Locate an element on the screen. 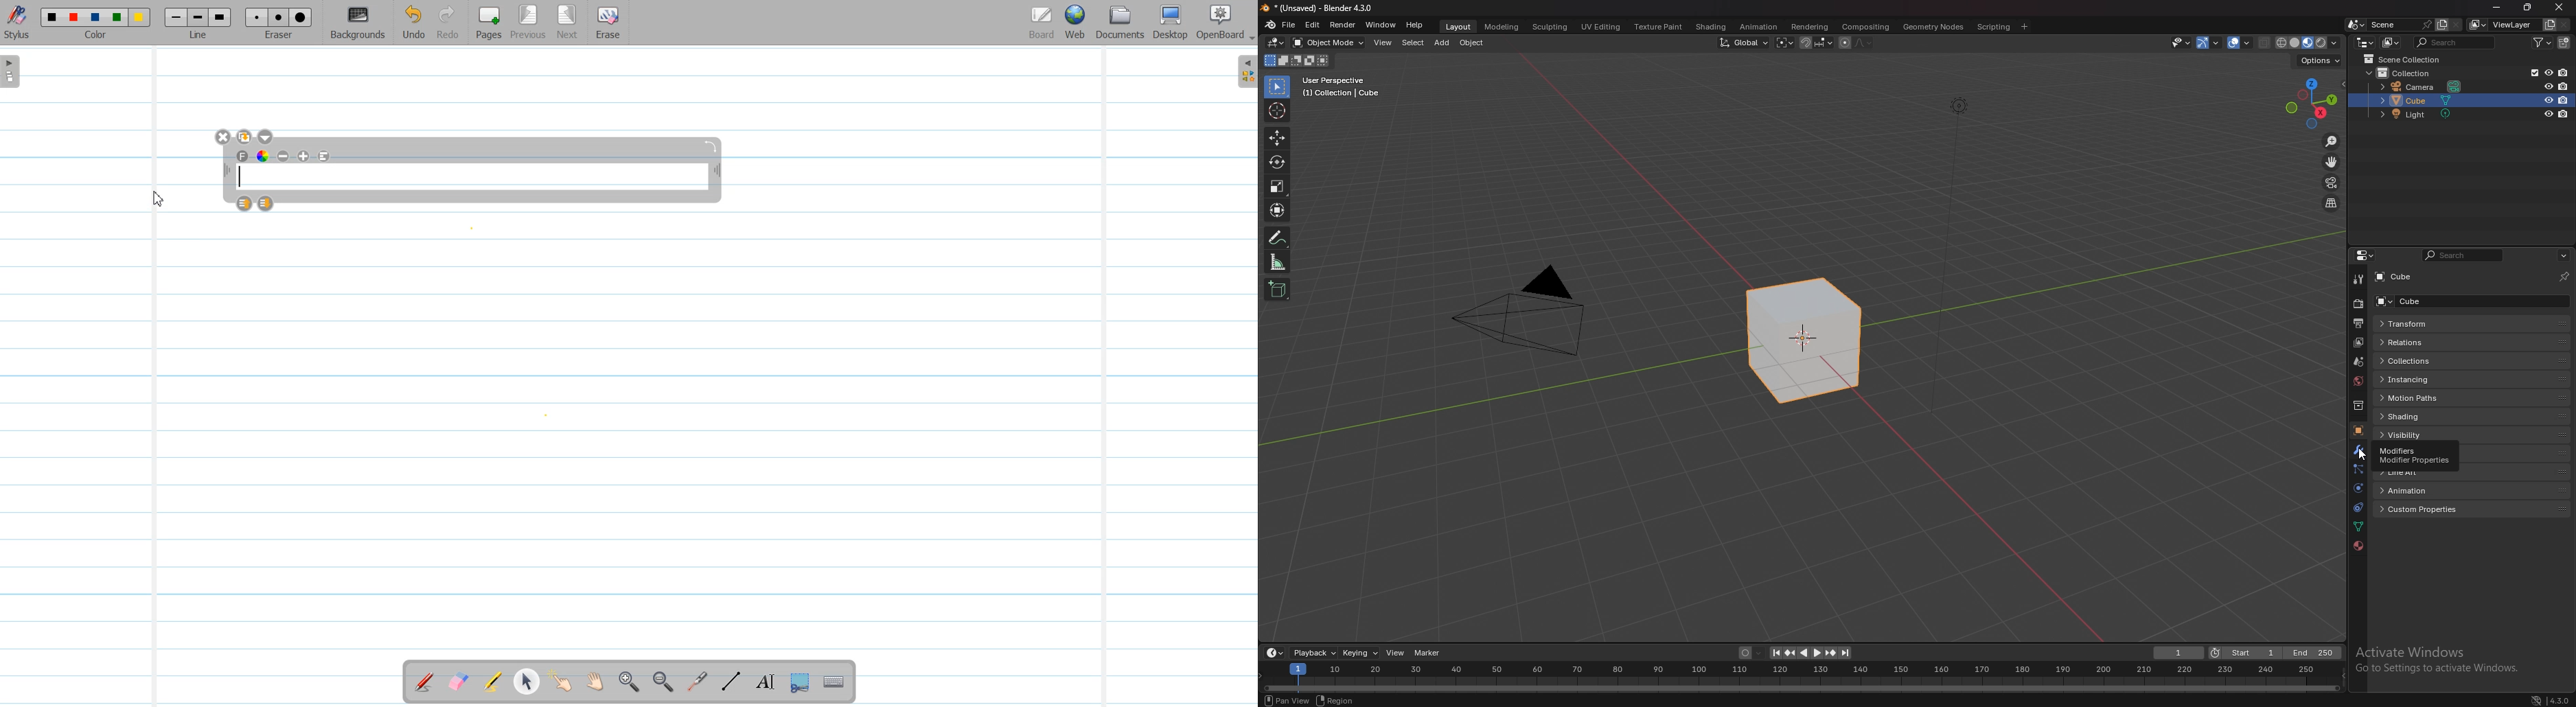 The width and height of the screenshot is (2576, 728). playback is located at coordinates (1316, 653).